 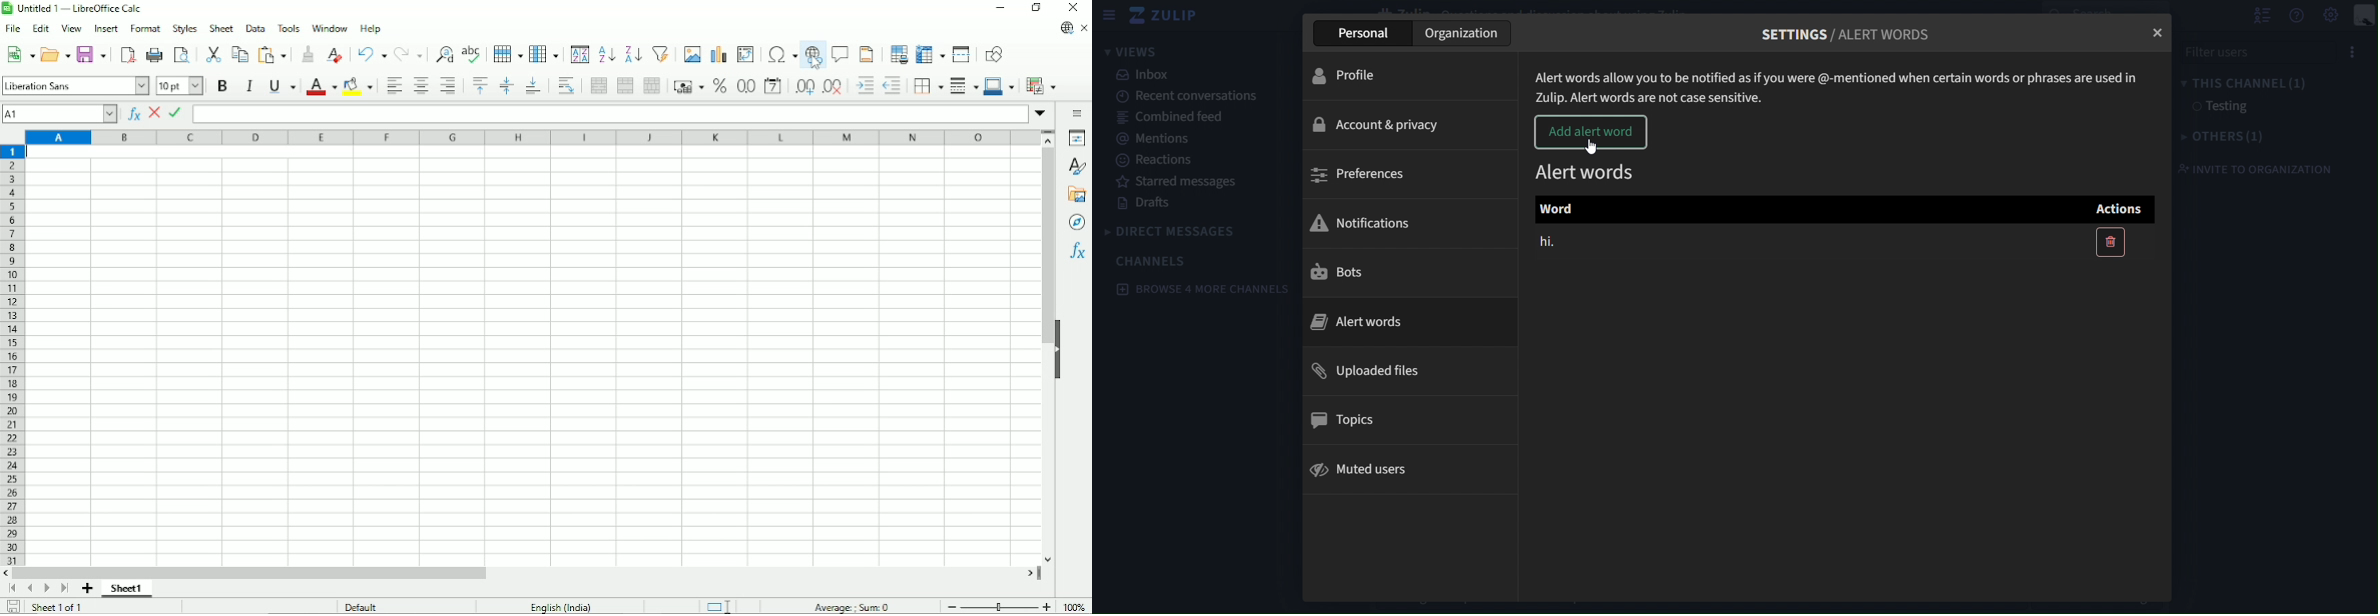 What do you see at coordinates (282, 86) in the screenshot?
I see `Underline` at bounding box center [282, 86].